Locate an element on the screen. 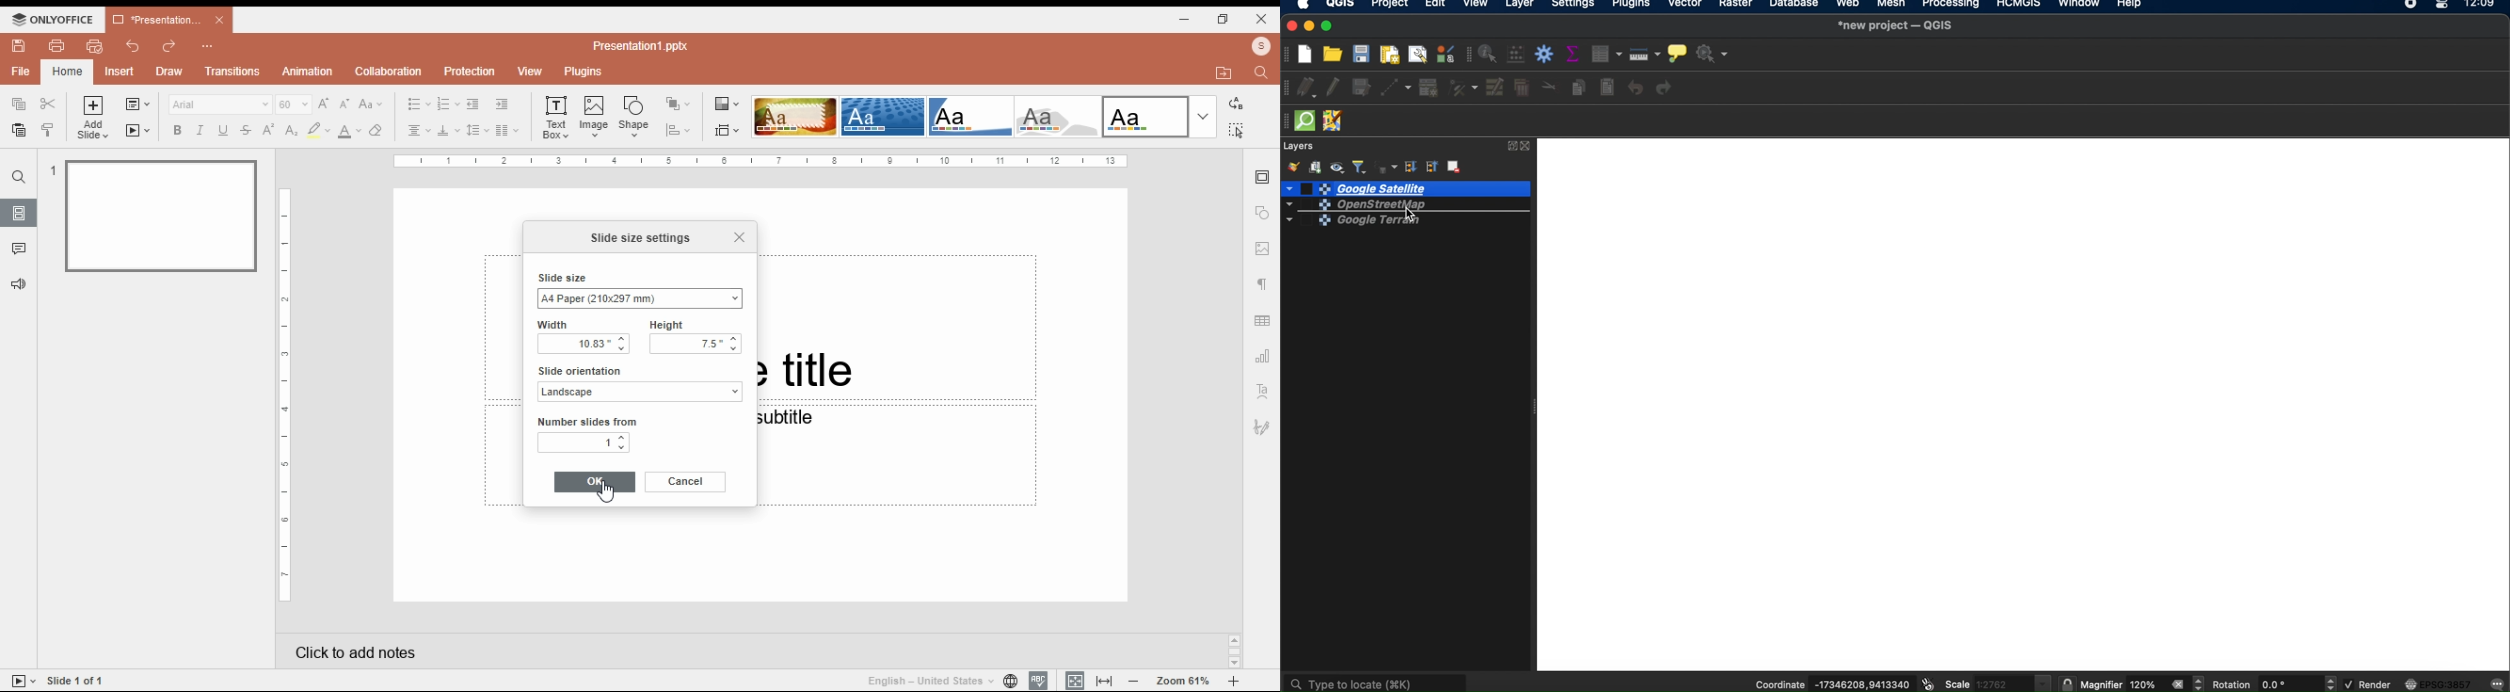 This screenshot has width=2520, height=700. underline is located at coordinates (222, 130).